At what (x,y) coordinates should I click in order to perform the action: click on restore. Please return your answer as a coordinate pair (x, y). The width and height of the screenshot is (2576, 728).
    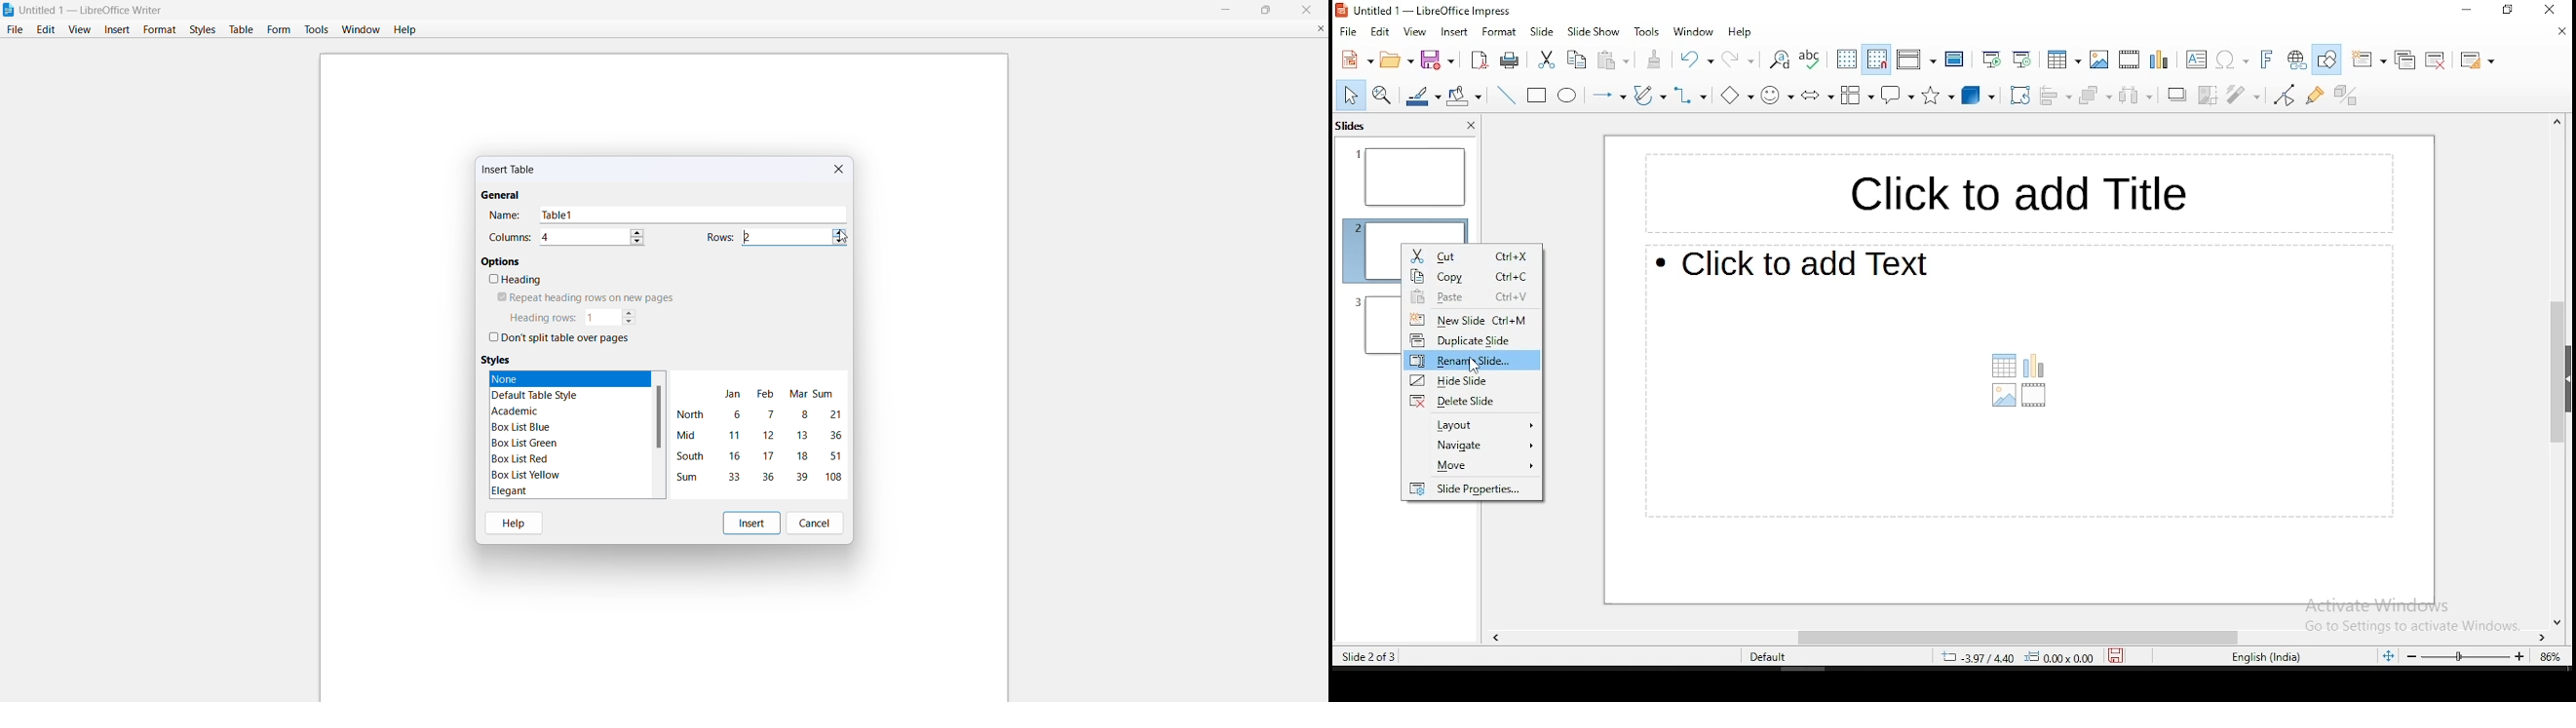
    Looking at the image, I should click on (2511, 11).